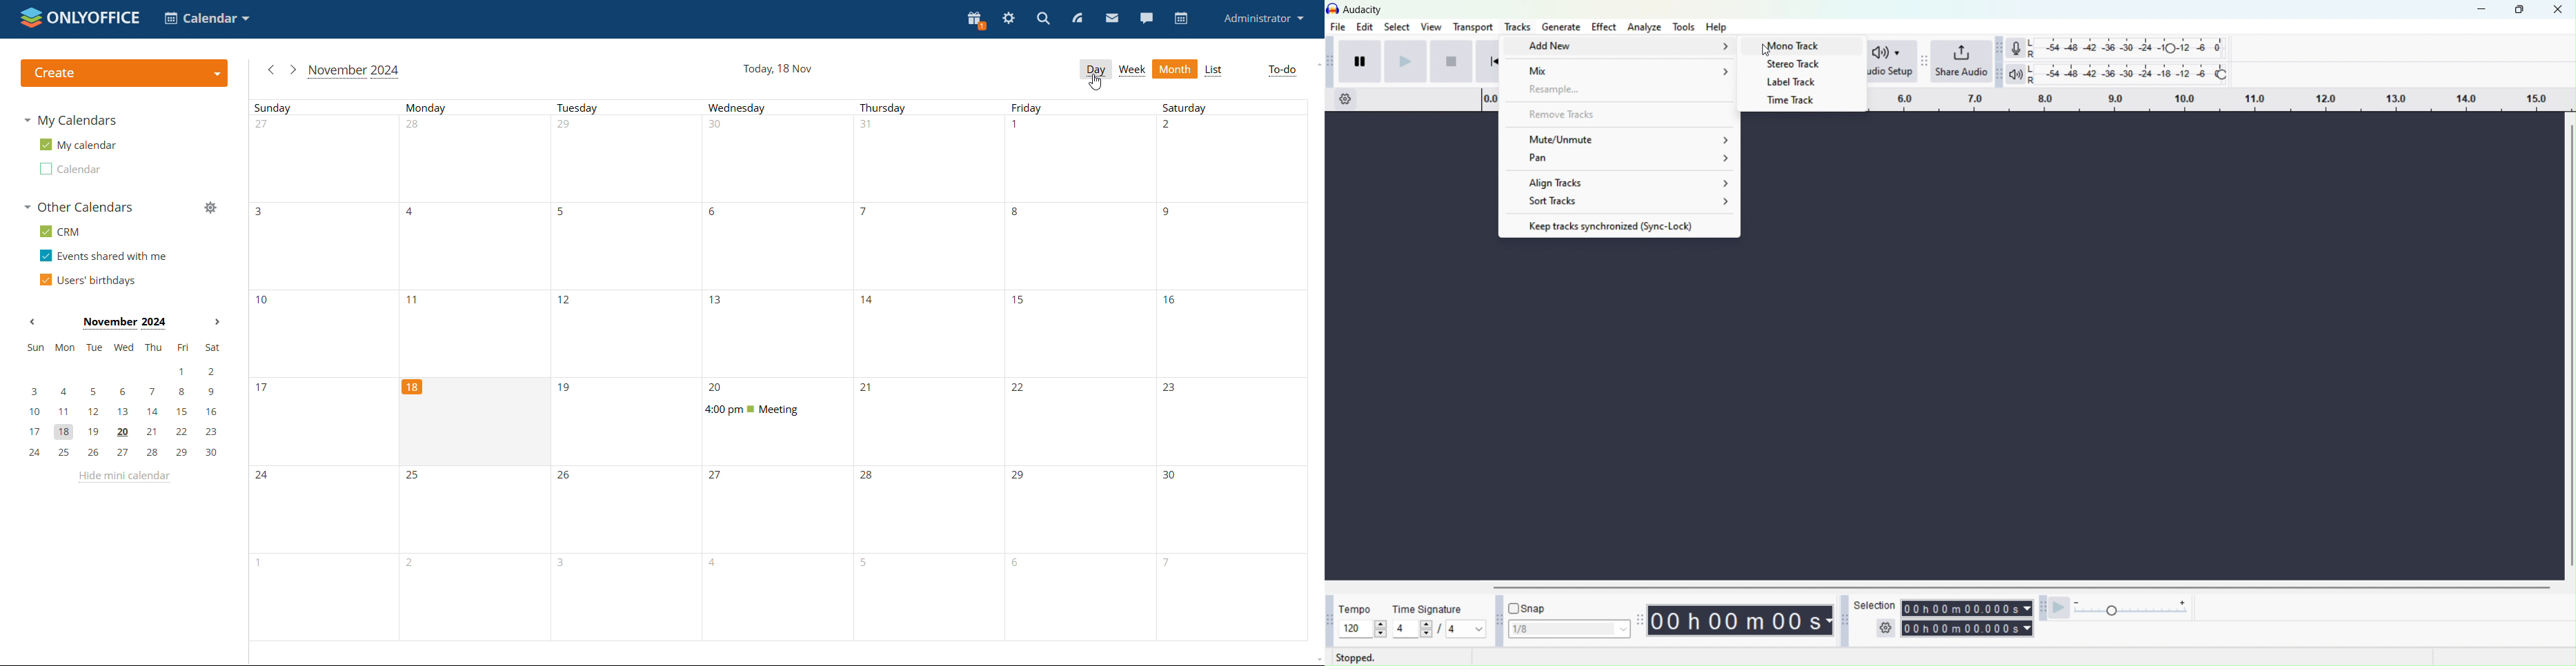 This screenshot has width=2576, height=672. I want to click on Time track, so click(1795, 102).